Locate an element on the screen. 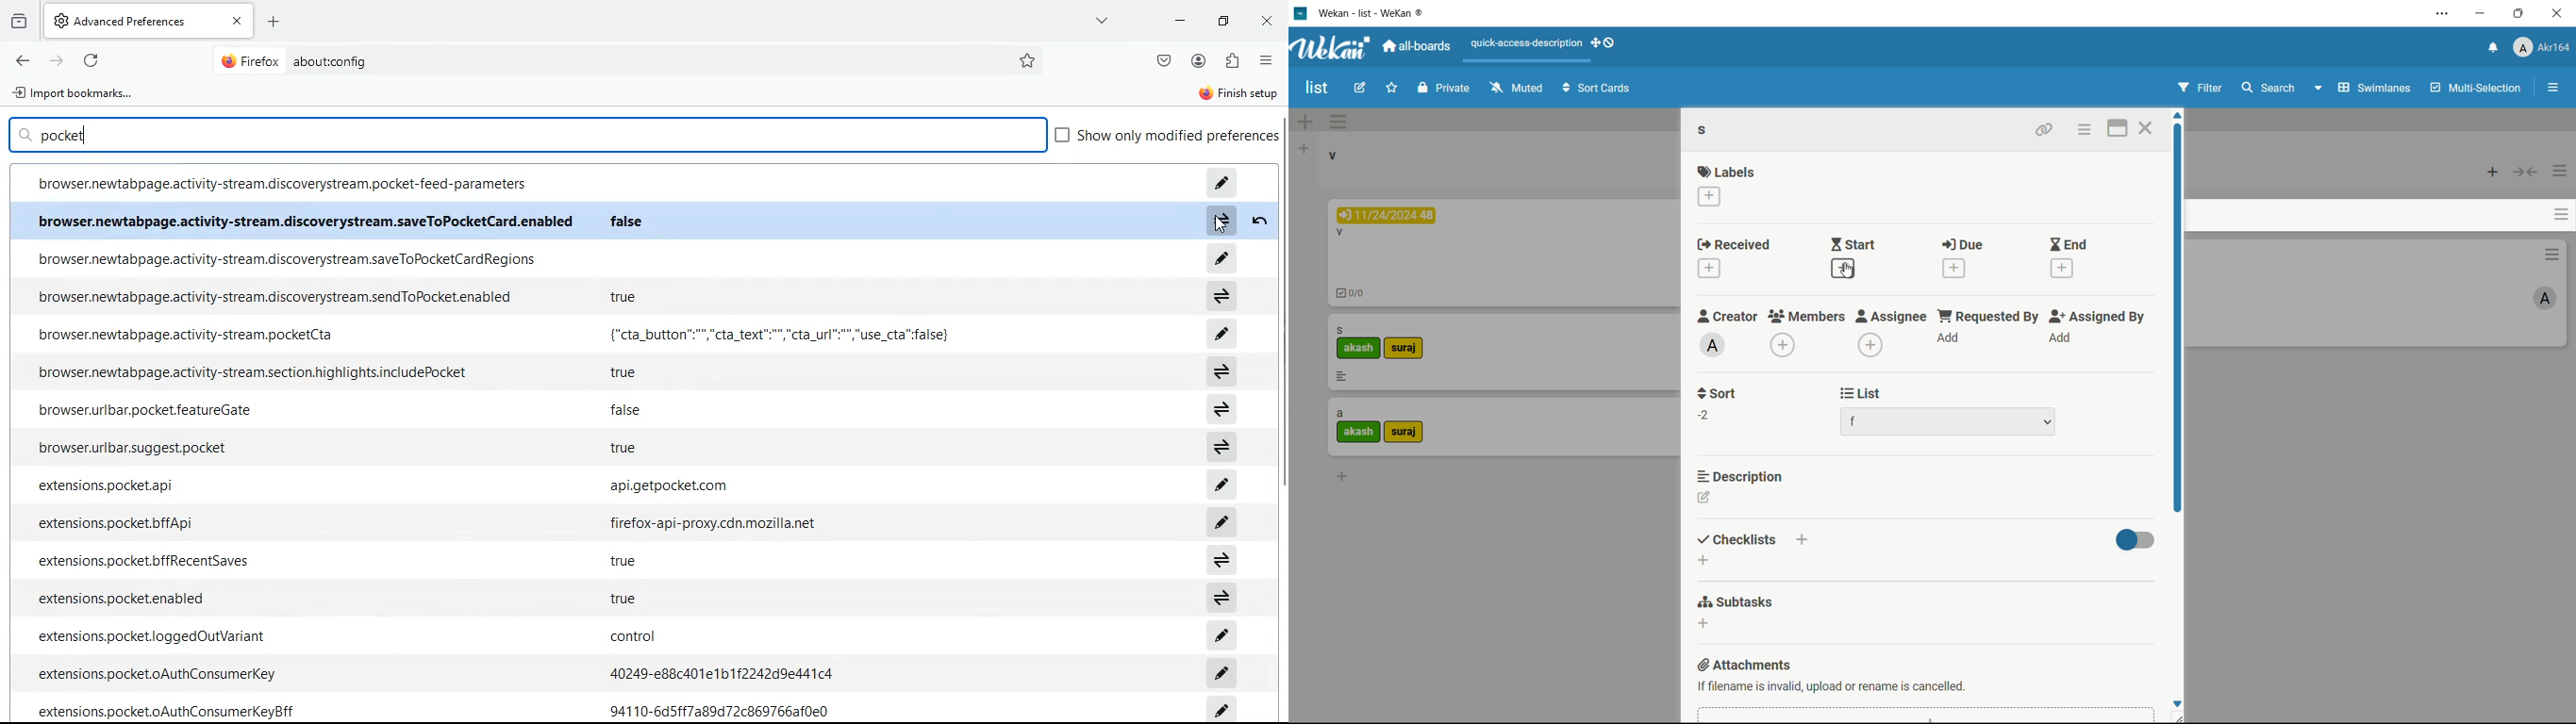 Image resolution: width=2576 pixels, height=728 pixels. extensions.pocket.loggedOutVariant is located at coordinates (148, 635).